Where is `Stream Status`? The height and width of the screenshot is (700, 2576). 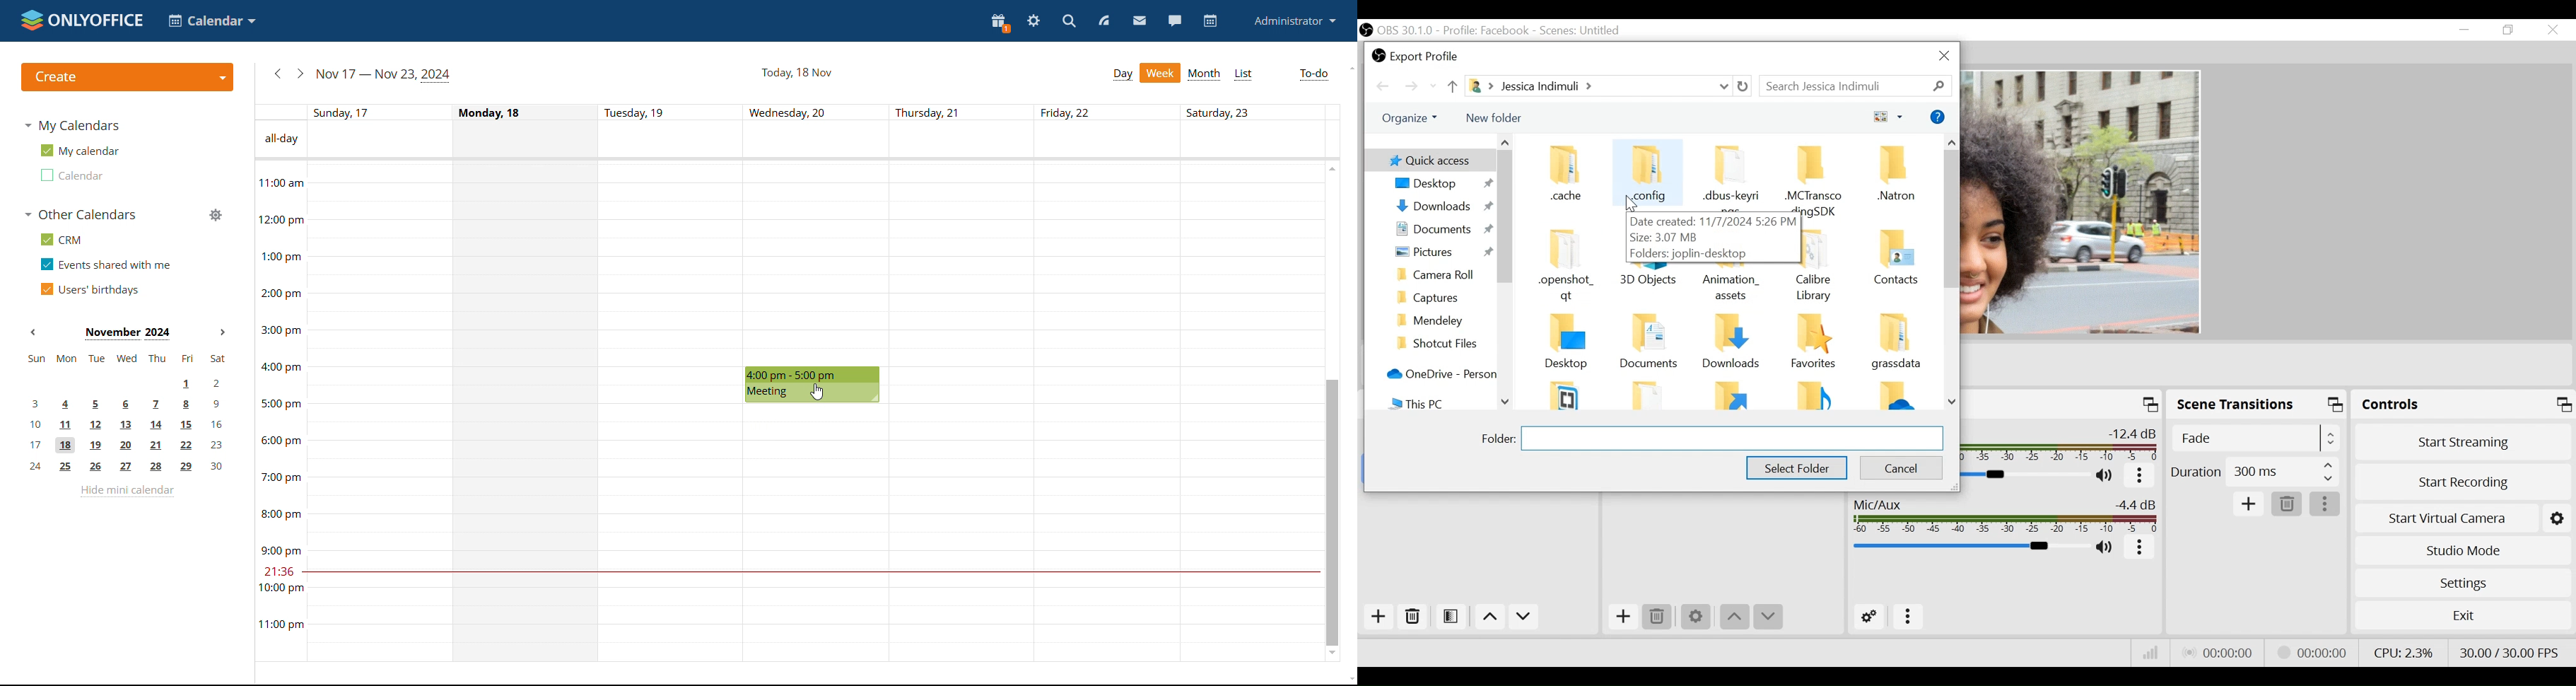
Stream Status is located at coordinates (2320, 652).